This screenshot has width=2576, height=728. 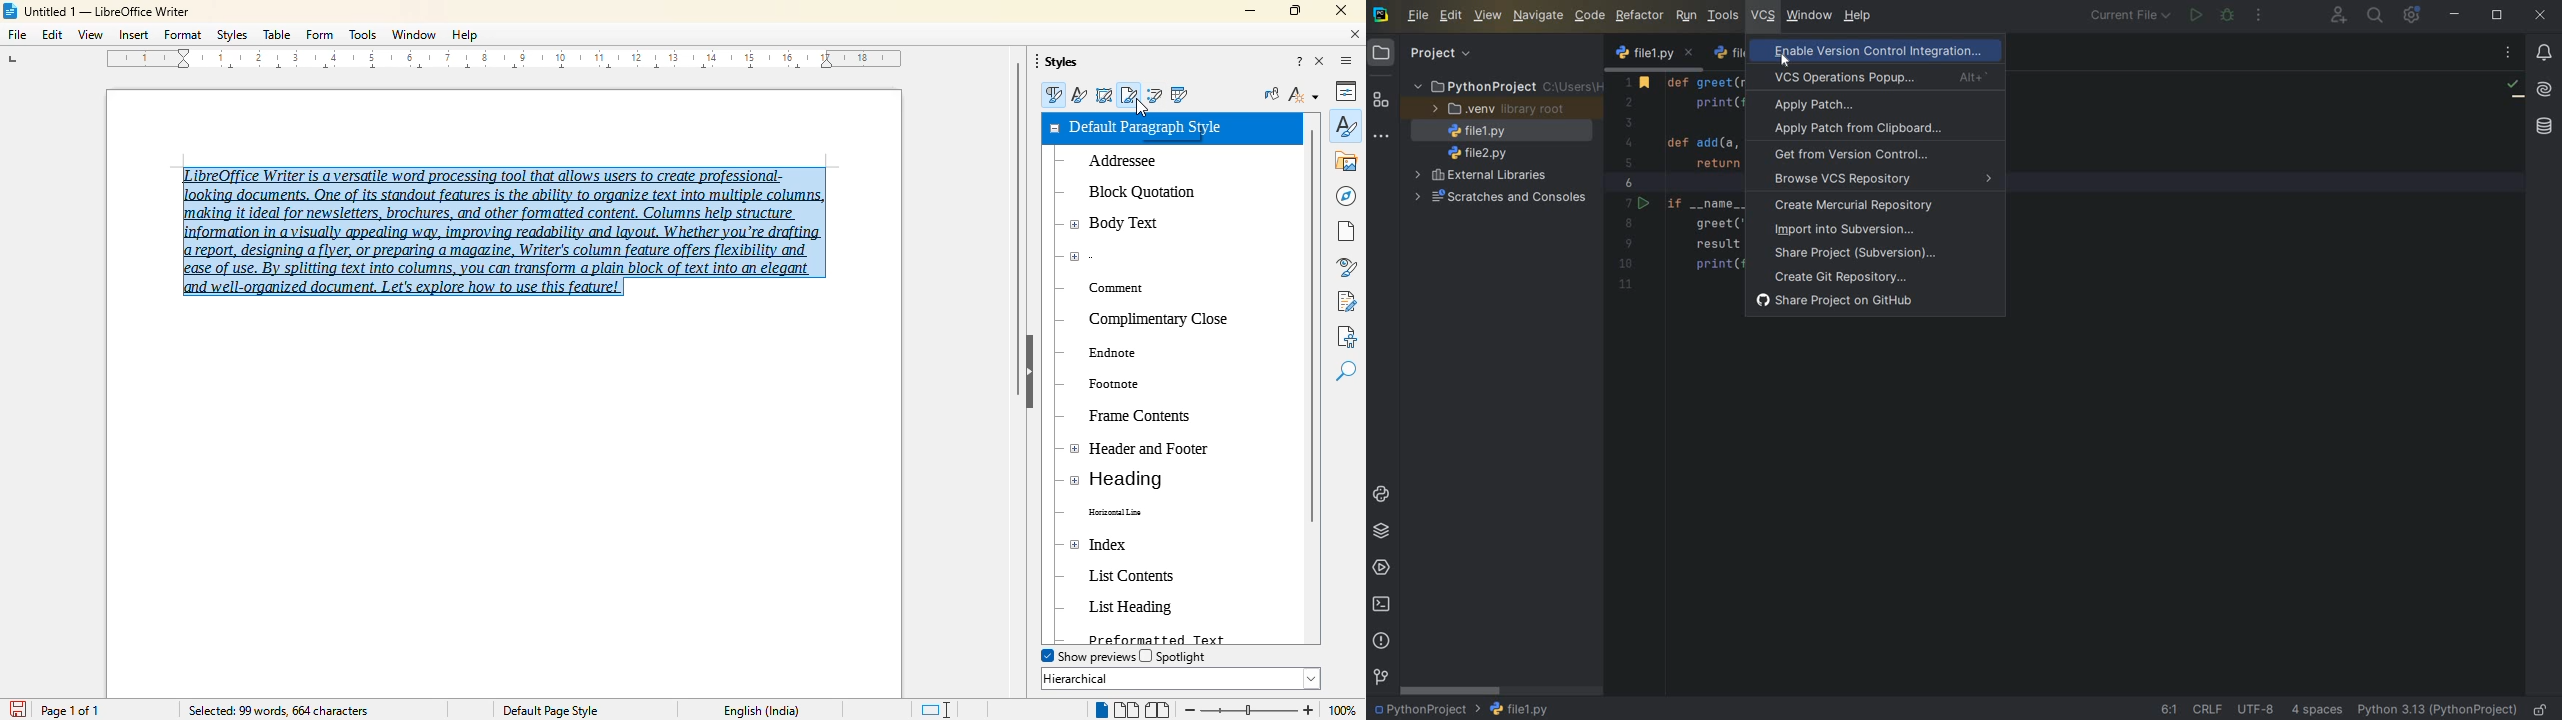 What do you see at coordinates (1506, 87) in the screenshot?
I see `project folder` at bounding box center [1506, 87].